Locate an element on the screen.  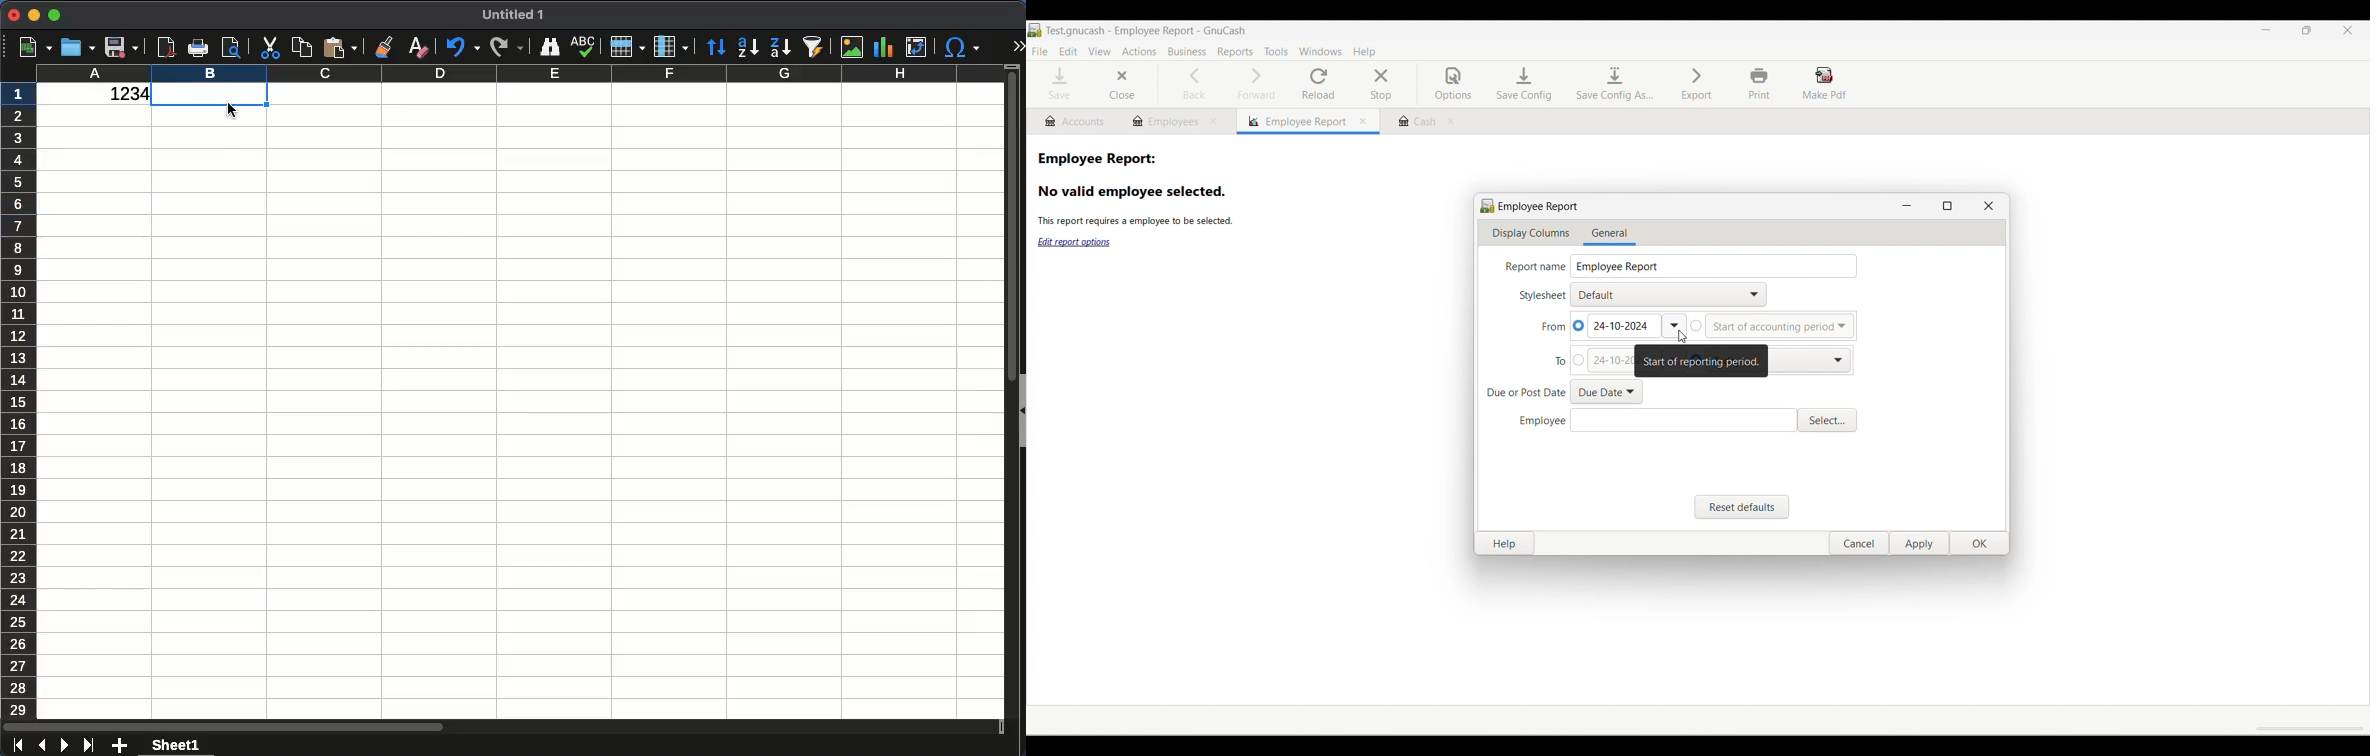
pdf viewer is located at coordinates (167, 45).